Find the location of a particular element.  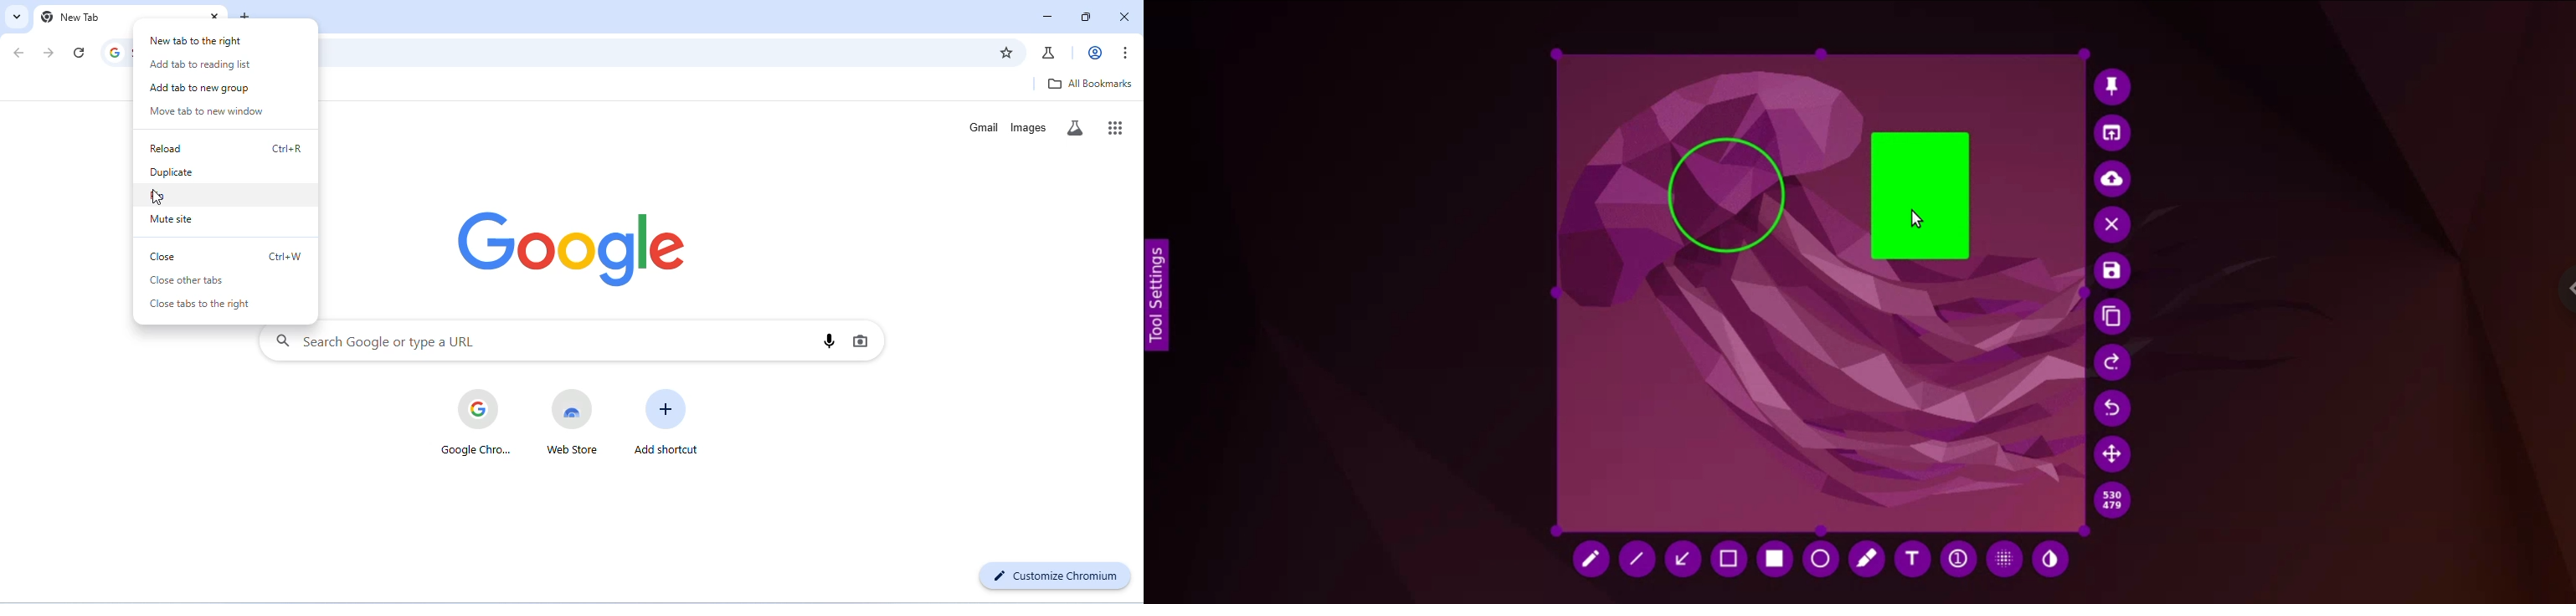

mute site is located at coordinates (173, 221).